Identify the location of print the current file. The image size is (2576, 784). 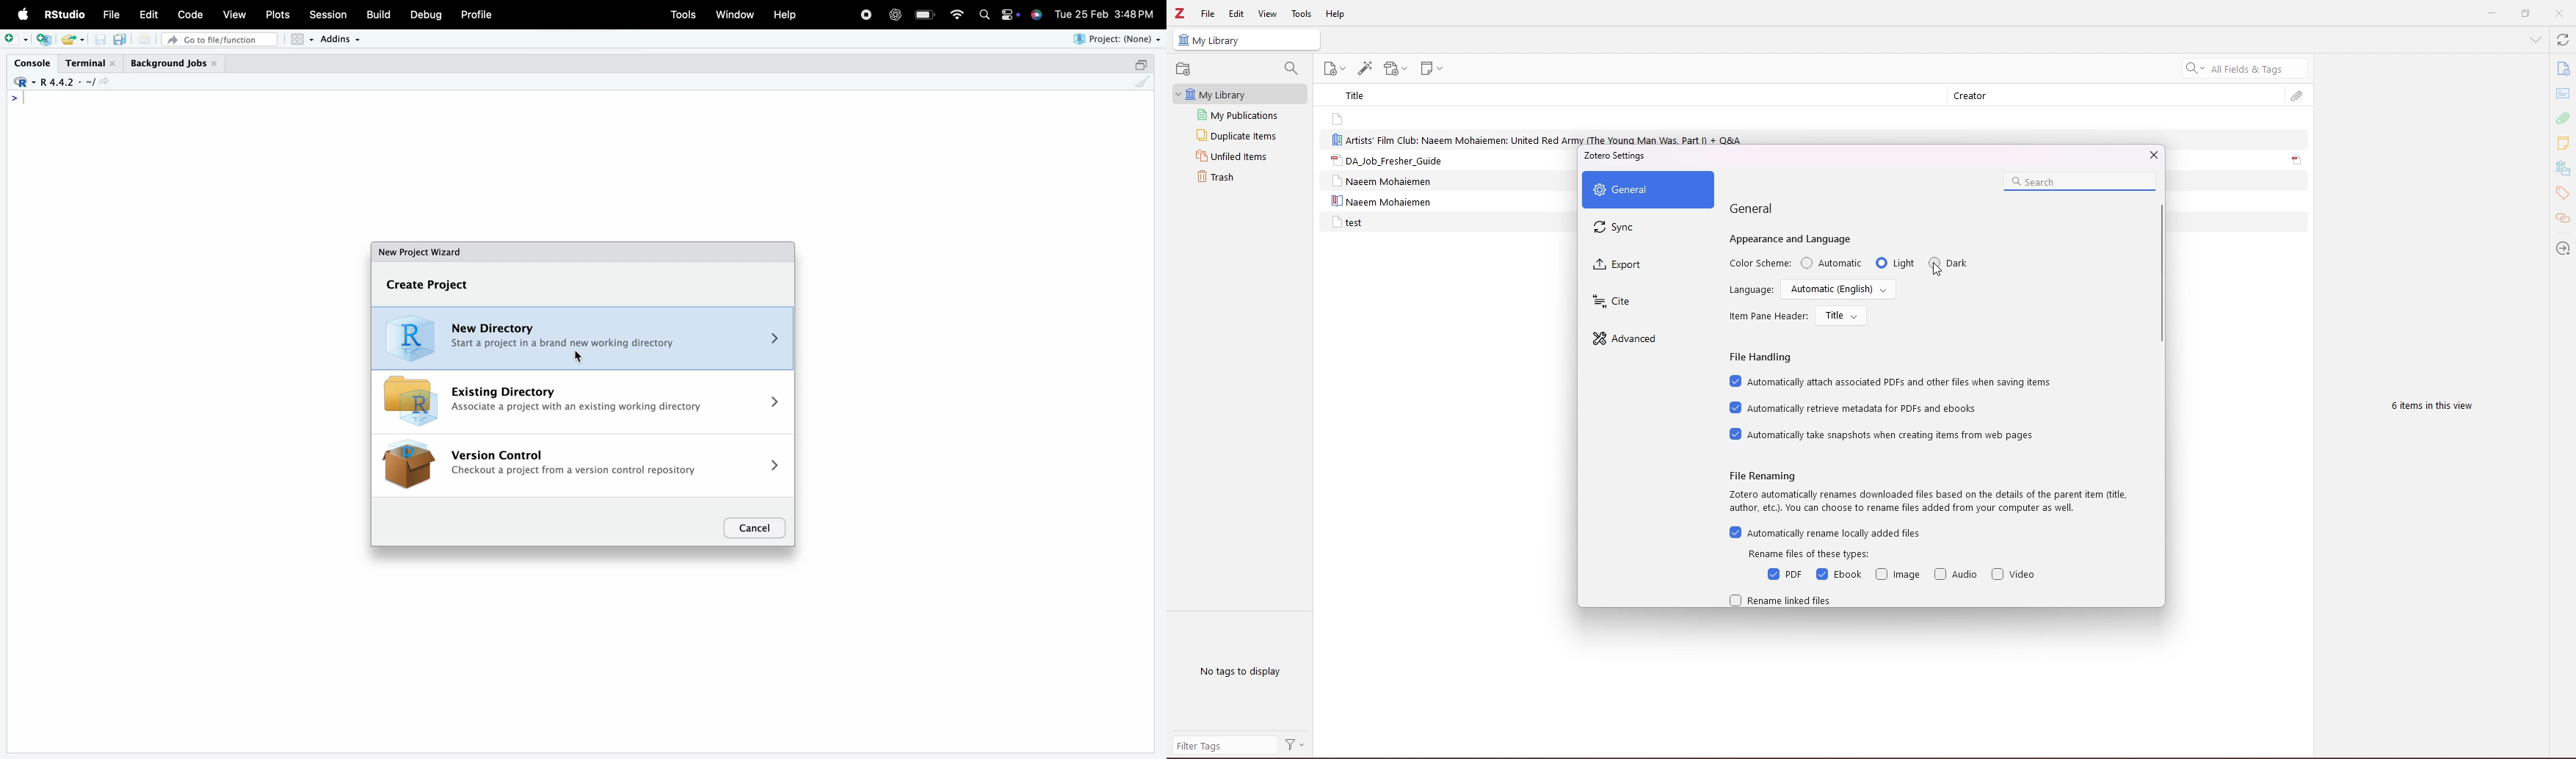
(145, 39).